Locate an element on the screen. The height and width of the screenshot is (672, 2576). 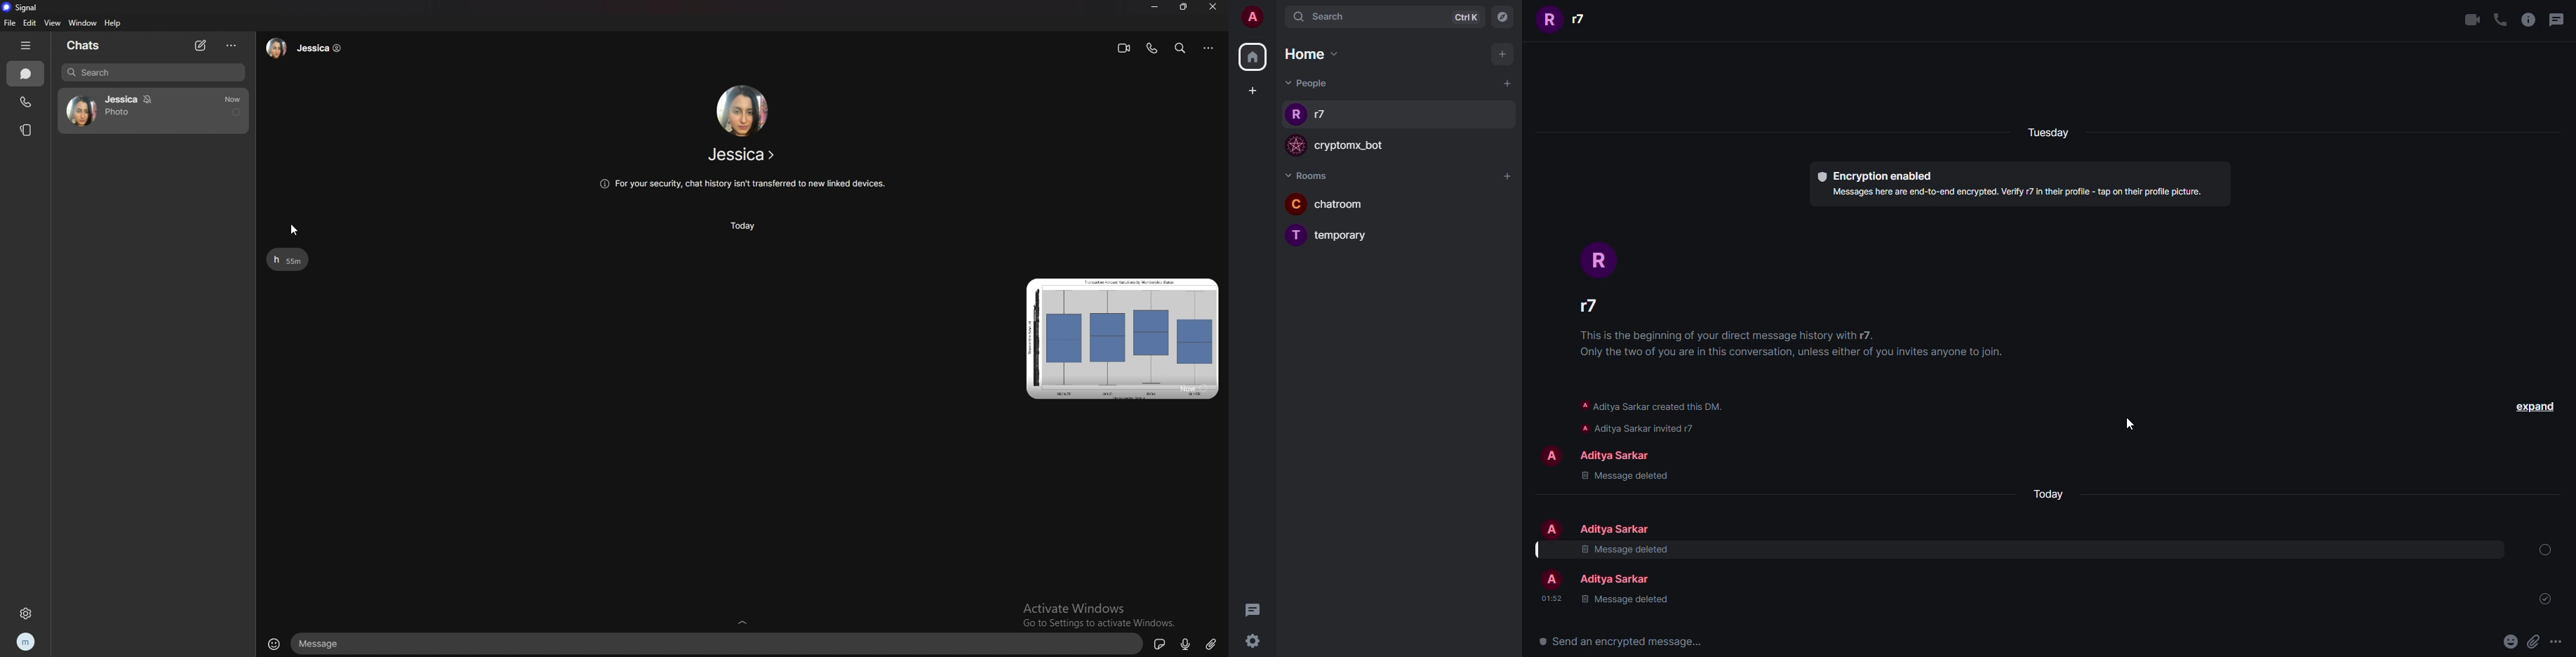
contact is located at coordinates (153, 111).